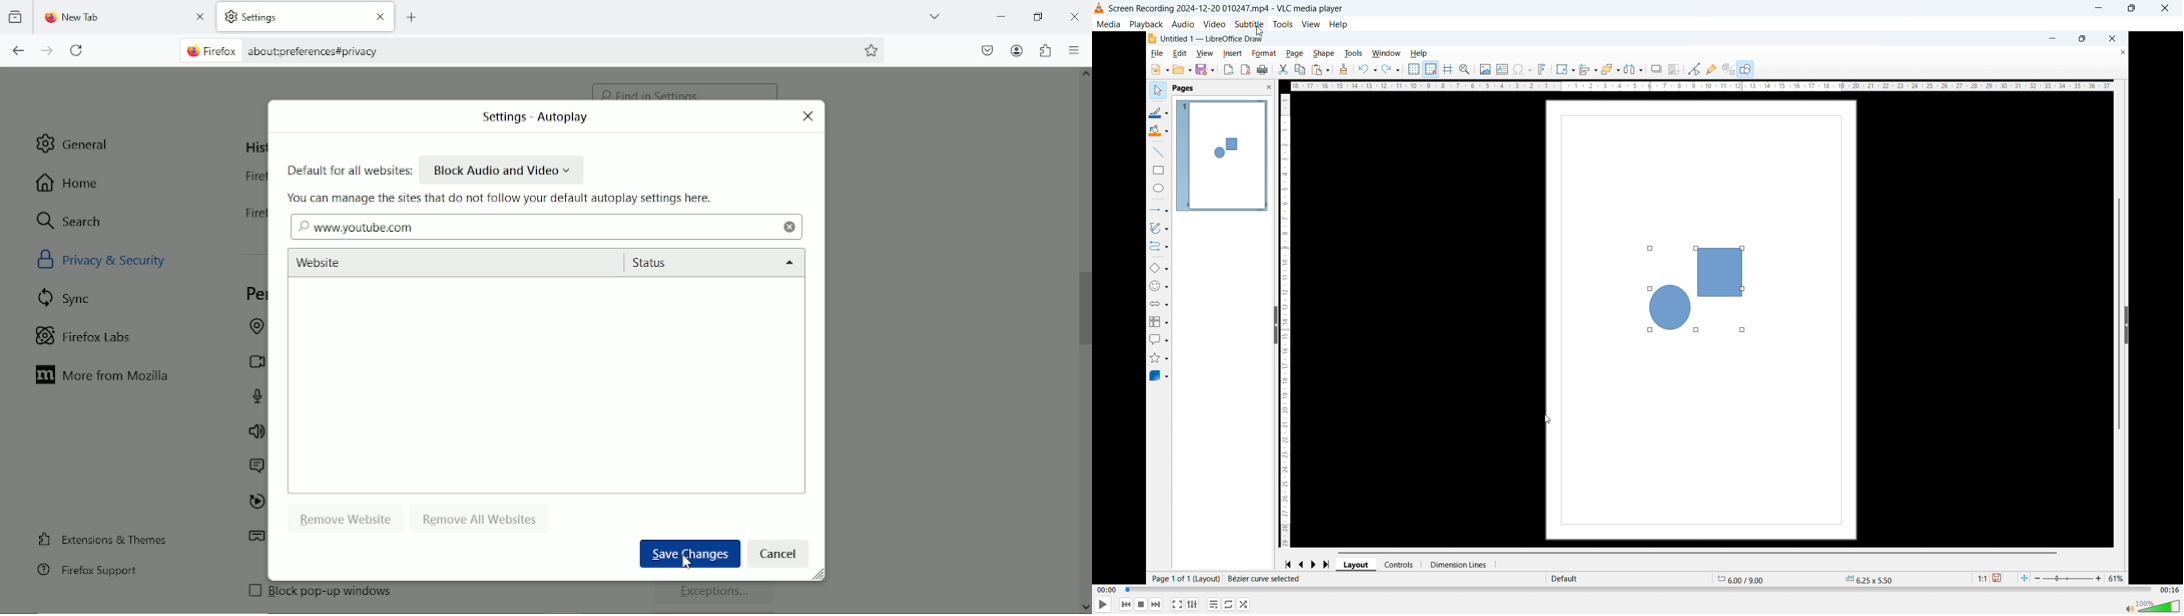 This screenshot has width=2184, height=616. Describe the element at coordinates (1193, 604) in the screenshot. I see `Show advanced settings ` at that location.